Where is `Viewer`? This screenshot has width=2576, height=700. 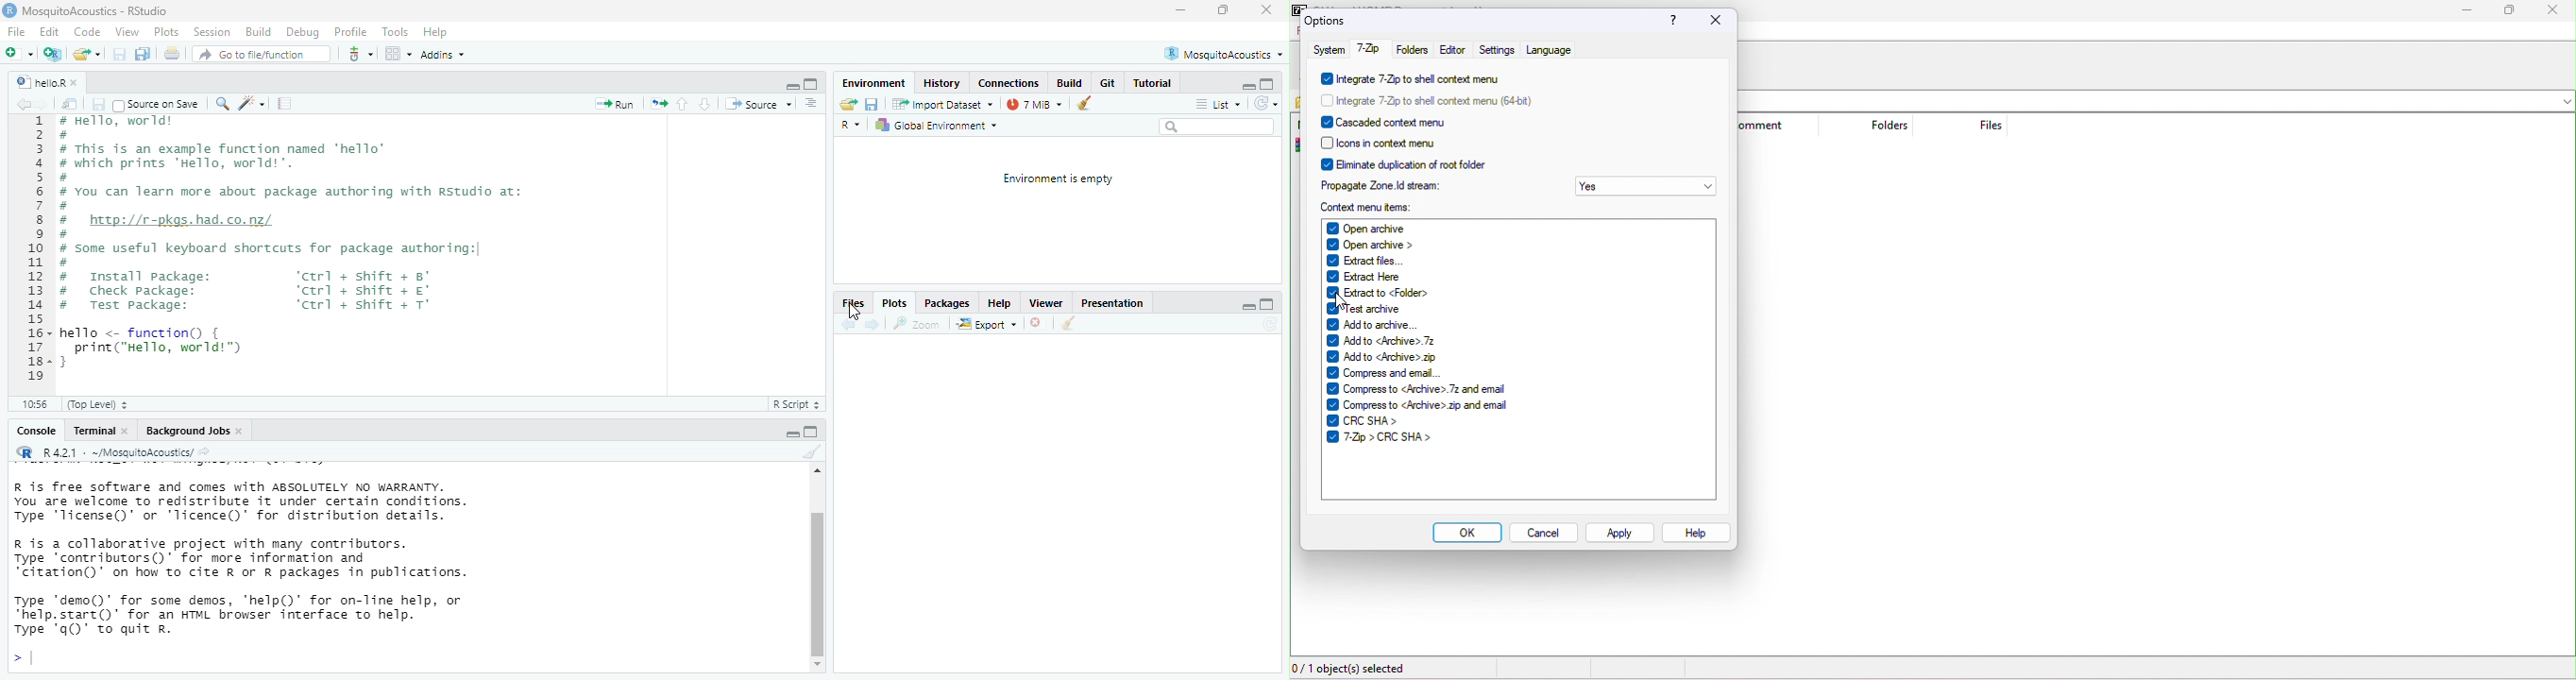 Viewer is located at coordinates (1045, 301).